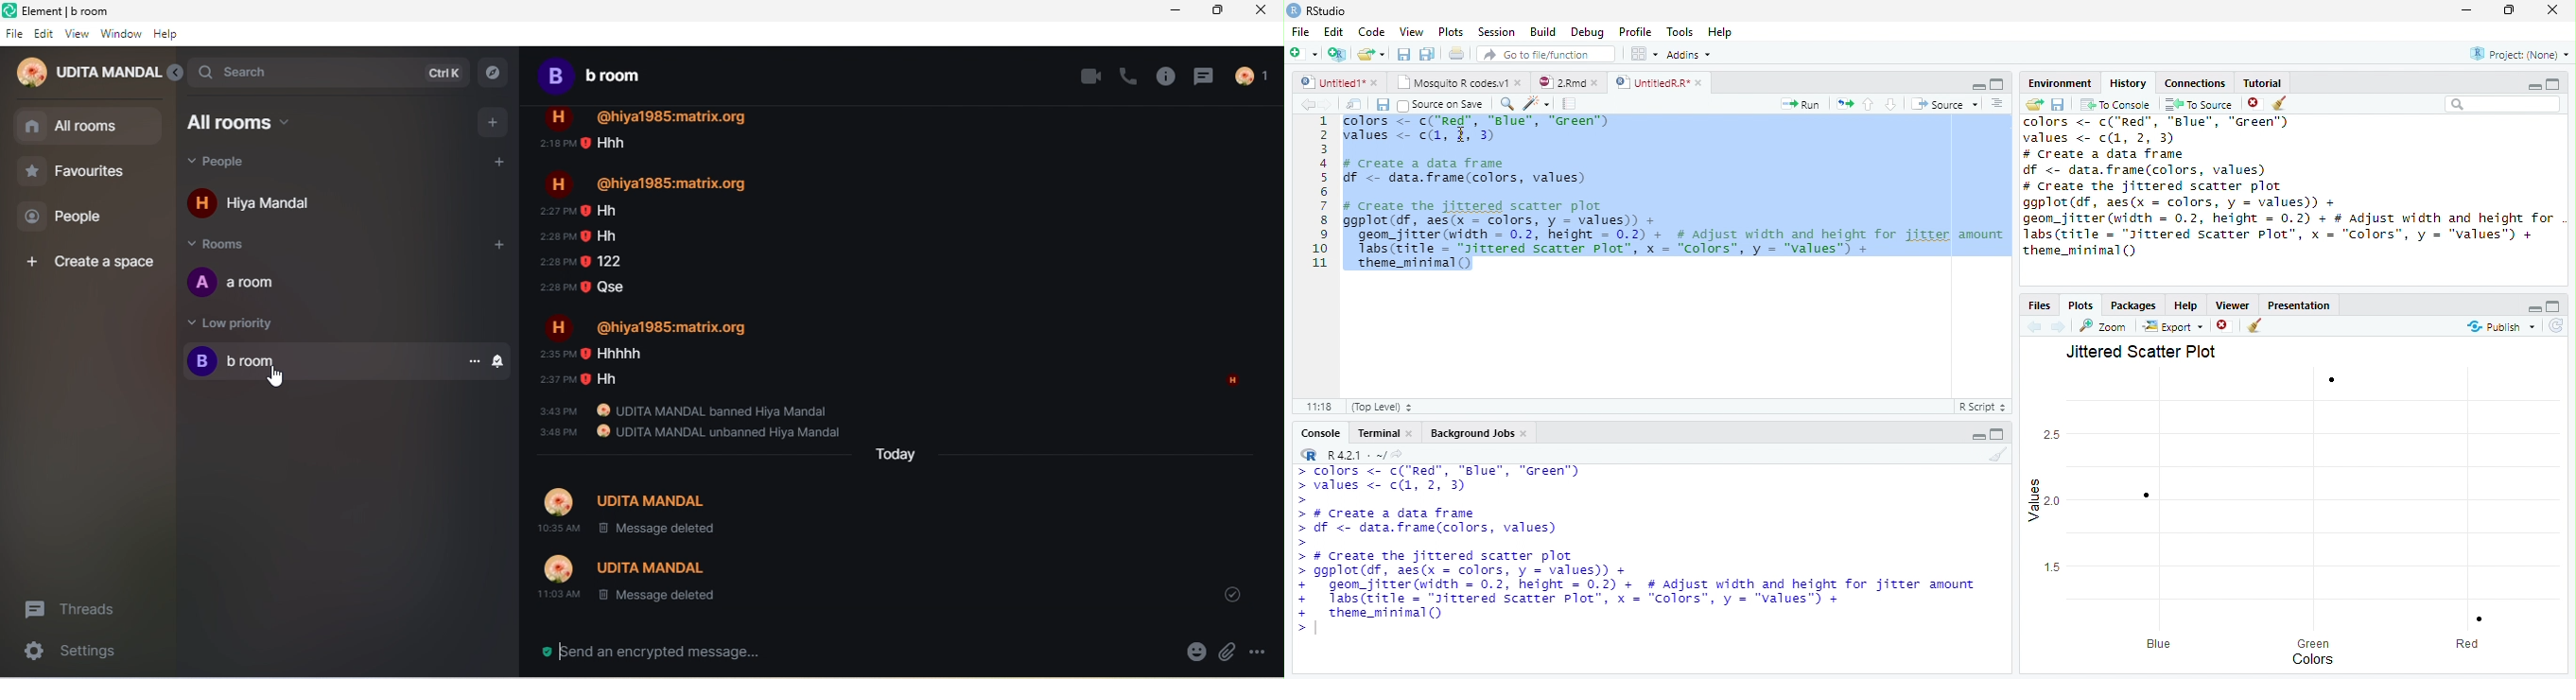 The width and height of the screenshot is (2576, 700). I want to click on Save current document, so click(1384, 105).